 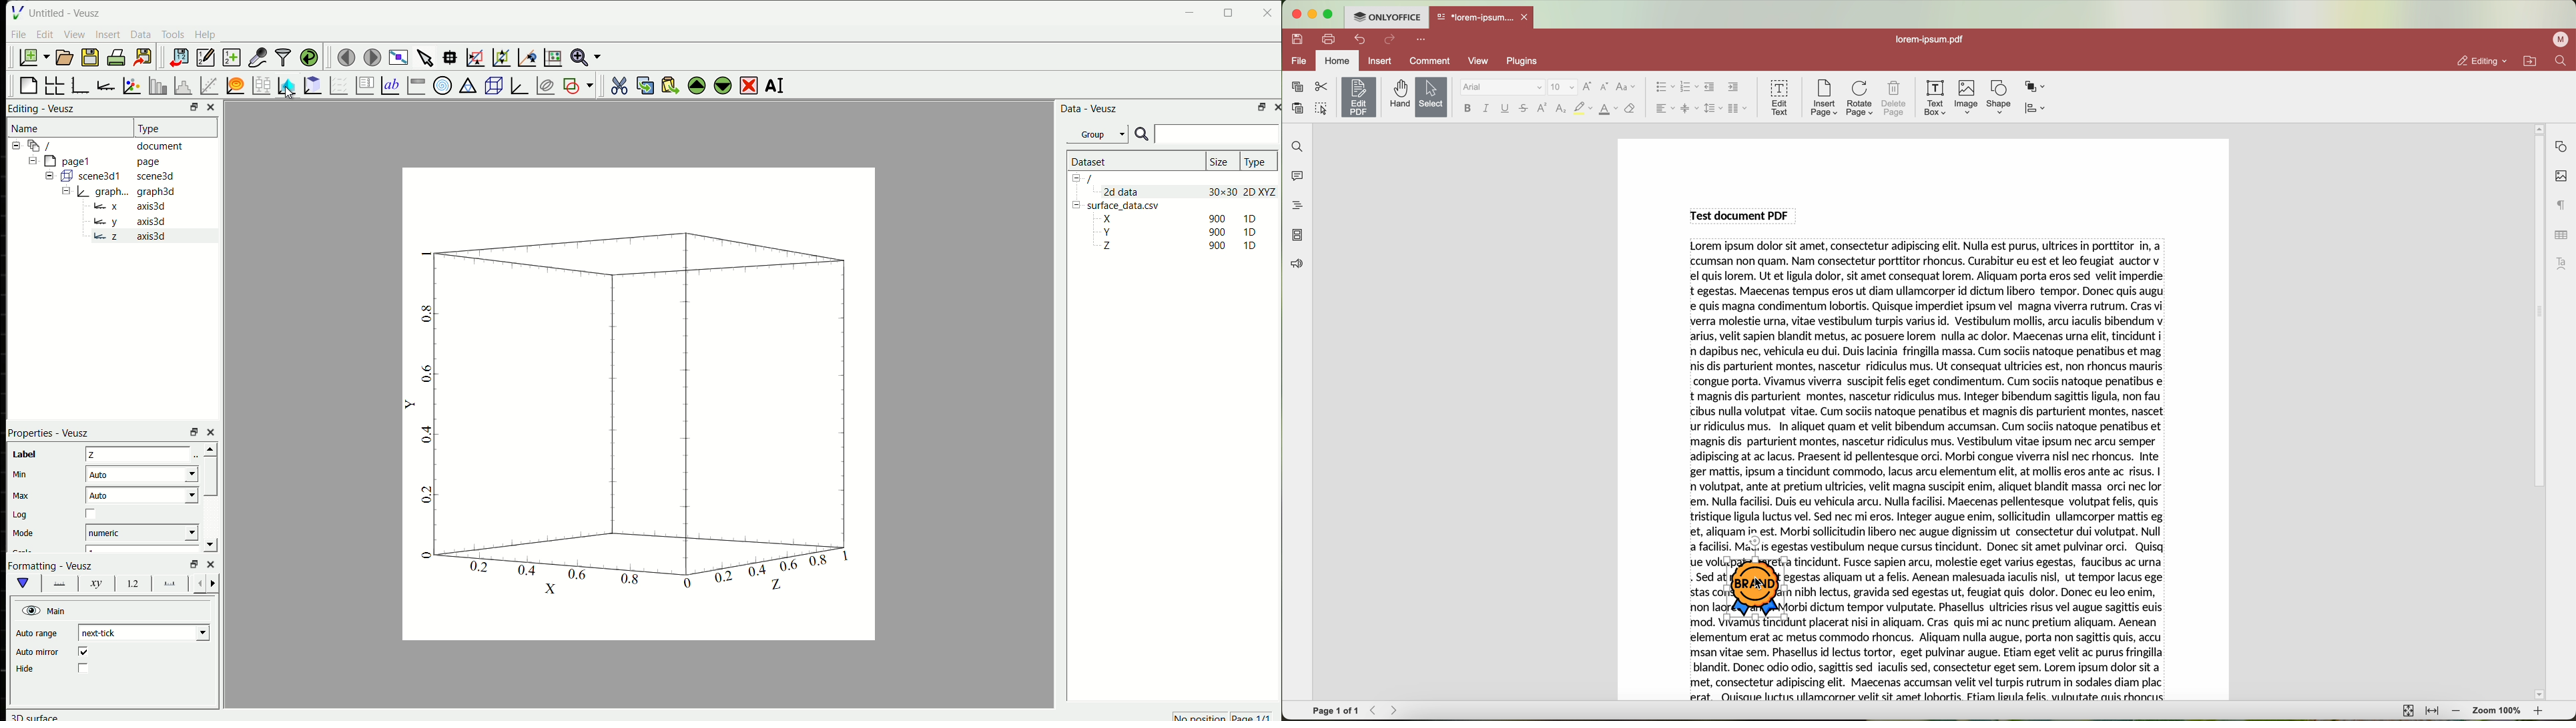 I want to click on Auto, so click(x=134, y=494).